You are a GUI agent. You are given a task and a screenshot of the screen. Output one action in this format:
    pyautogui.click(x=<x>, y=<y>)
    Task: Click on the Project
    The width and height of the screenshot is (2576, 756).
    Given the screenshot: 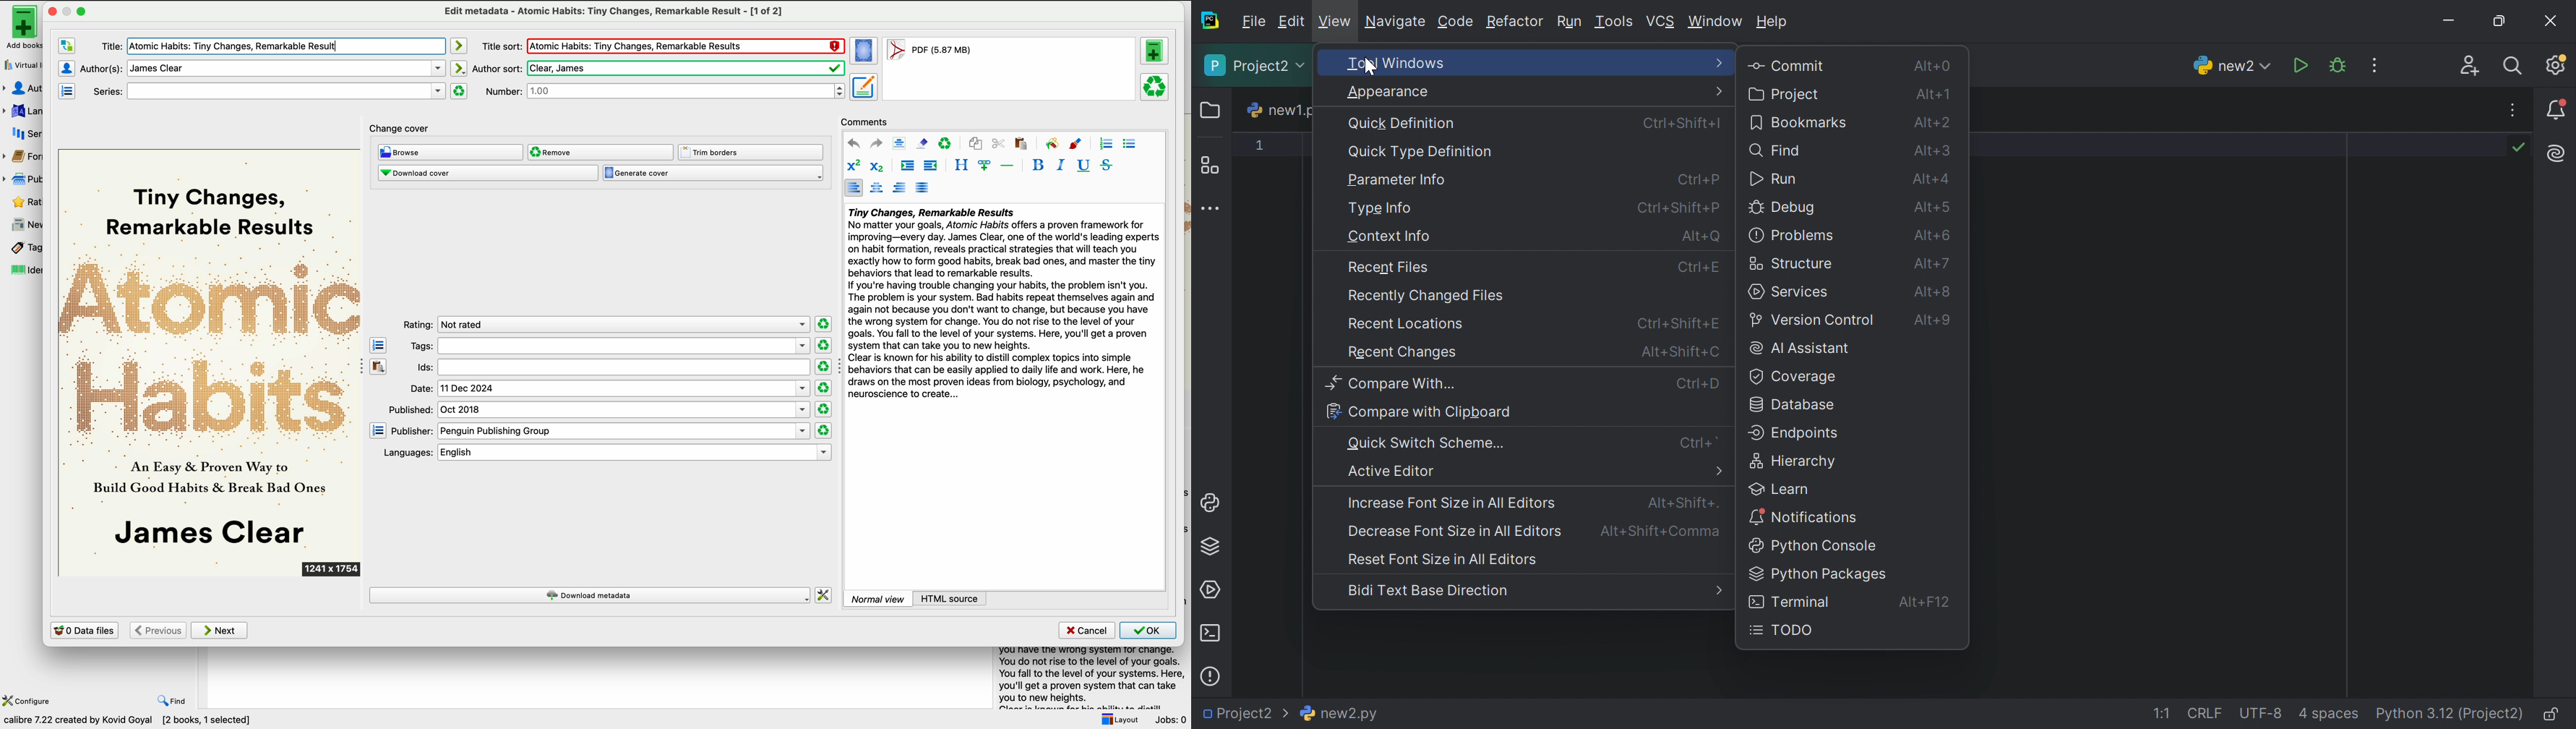 What is the action you would take?
    pyautogui.click(x=1786, y=94)
    